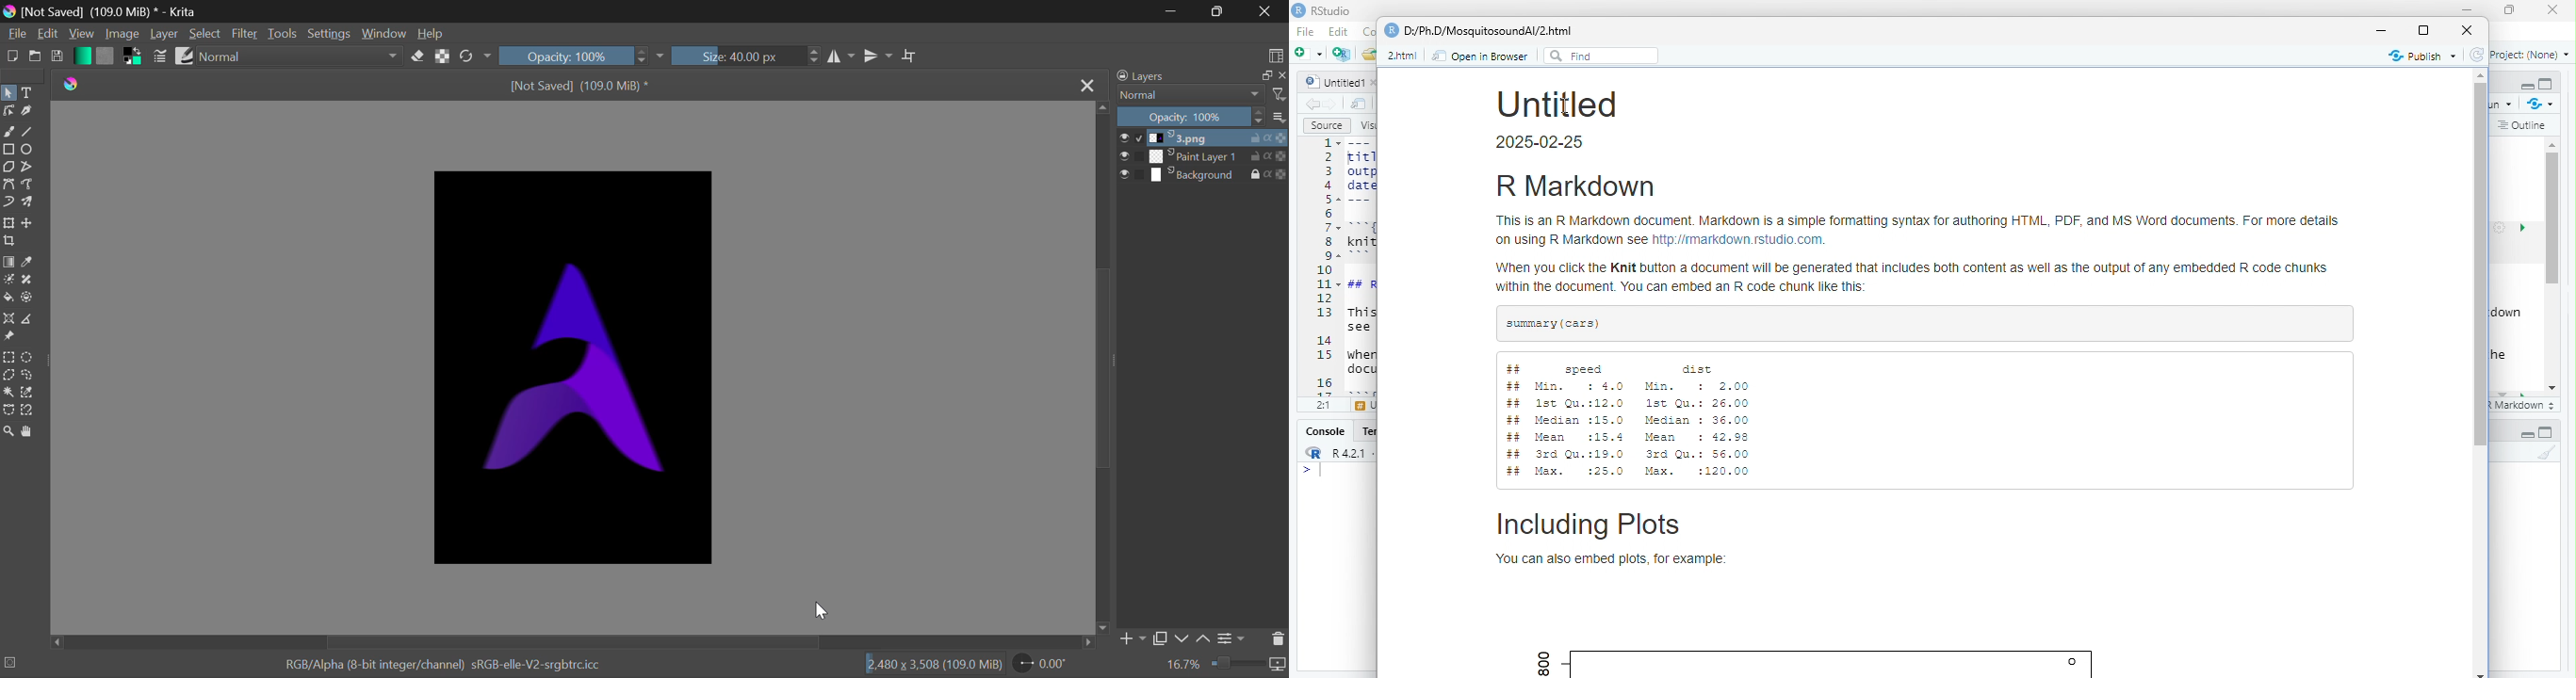 This screenshot has width=2576, height=700. What do you see at coordinates (28, 413) in the screenshot?
I see `Magnetic Selection Tool` at bounding box center [28, 413].